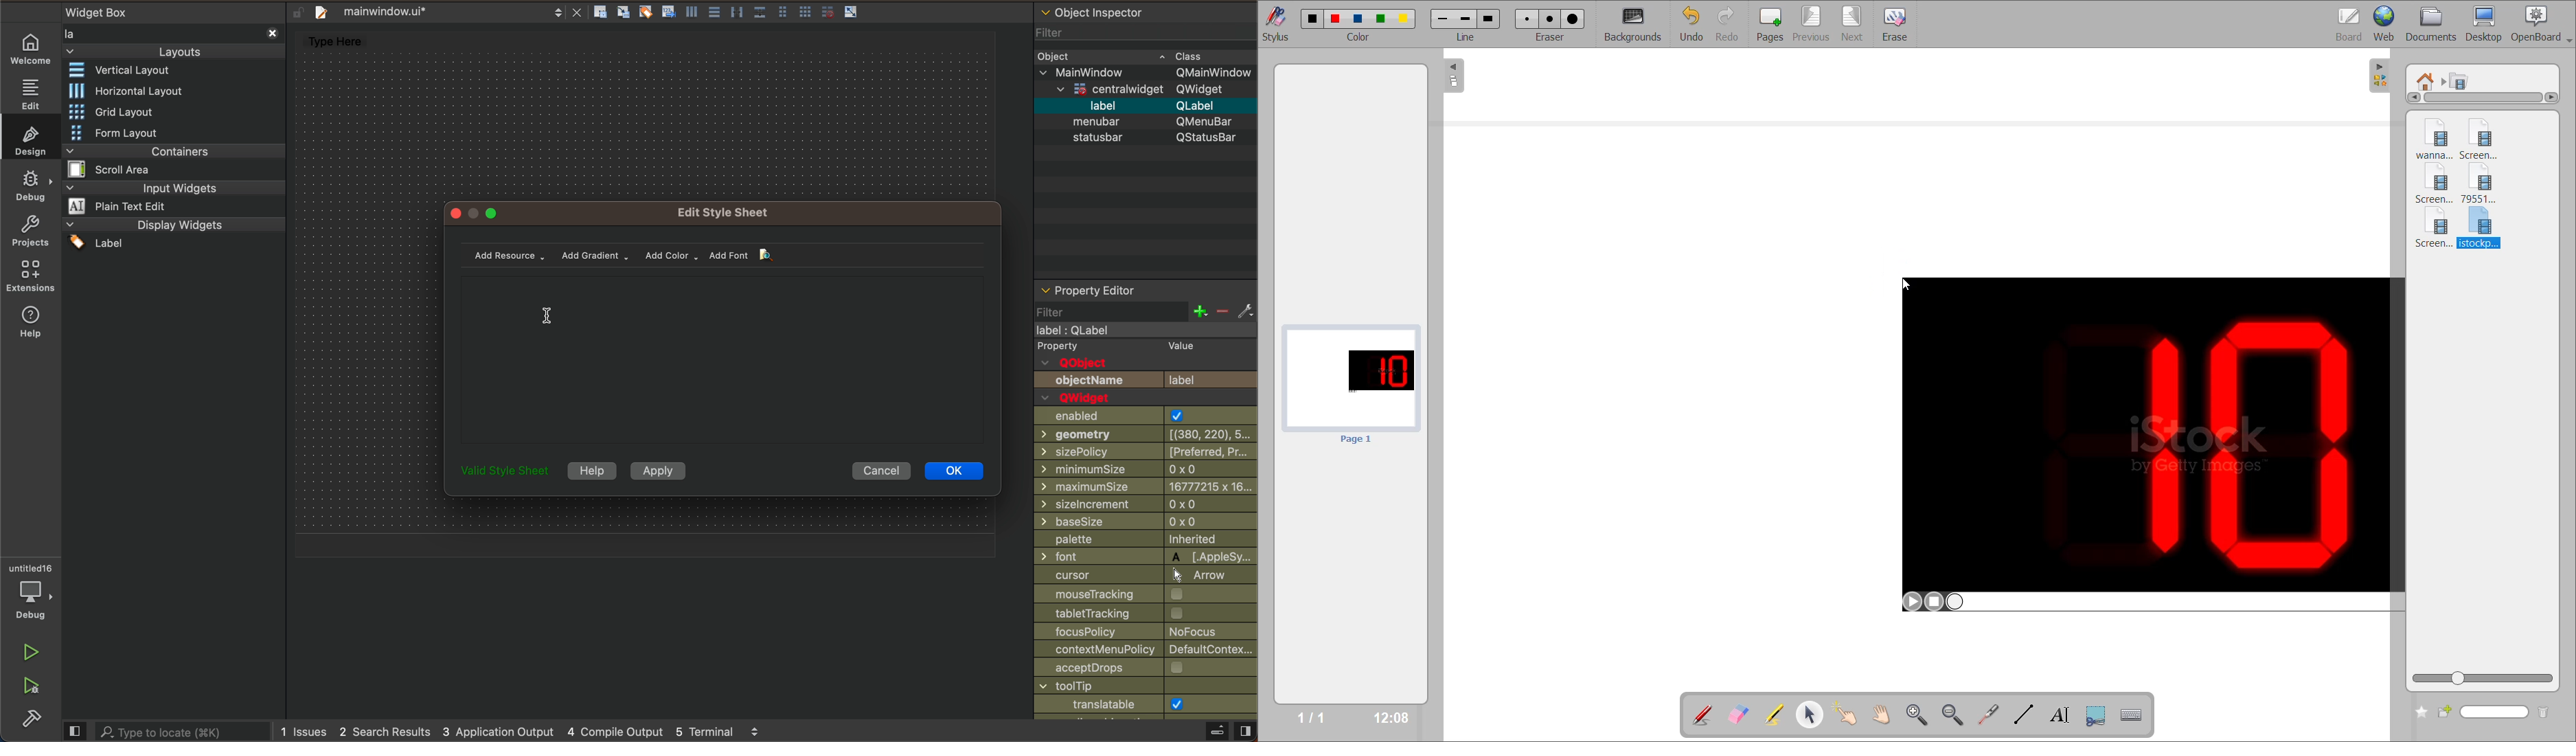 The image size is (2576, 756). What do you see at coordinates (128, 207) in the screenshot?
I see `plain text edit` at bounding box center [128, 207].